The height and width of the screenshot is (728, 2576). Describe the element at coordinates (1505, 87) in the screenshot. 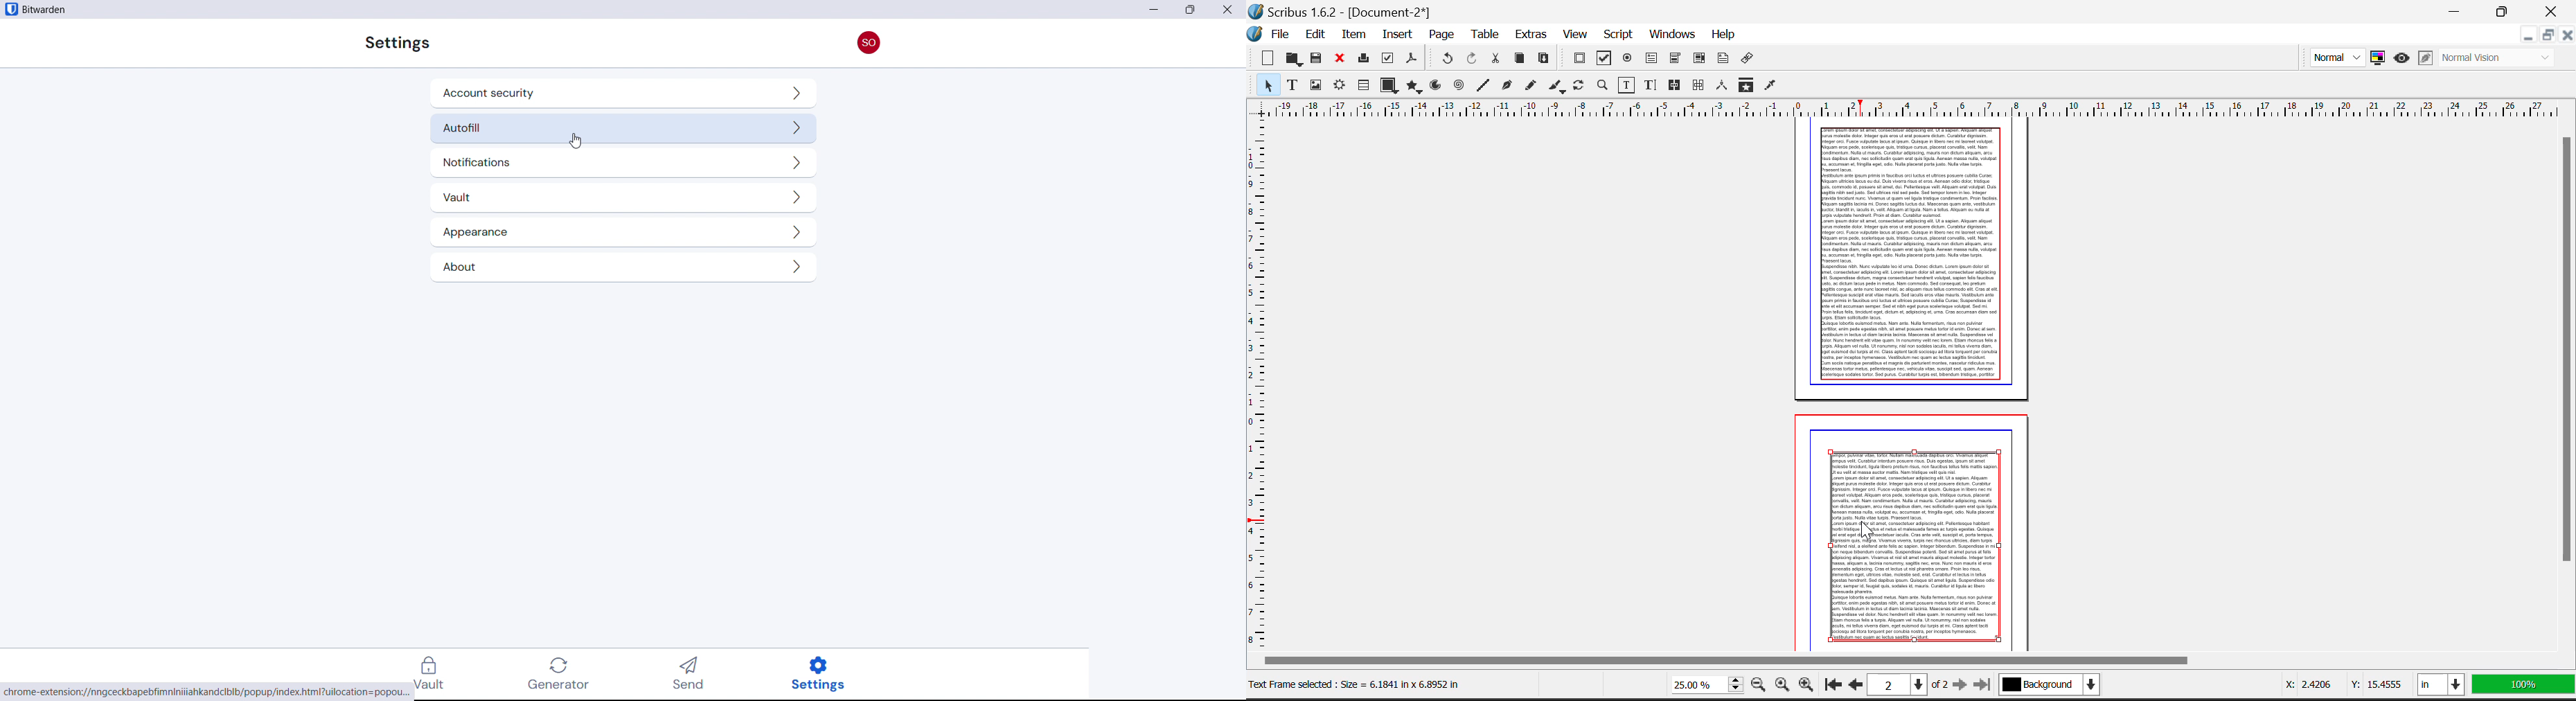

I see `Bezier Curve` at that location.